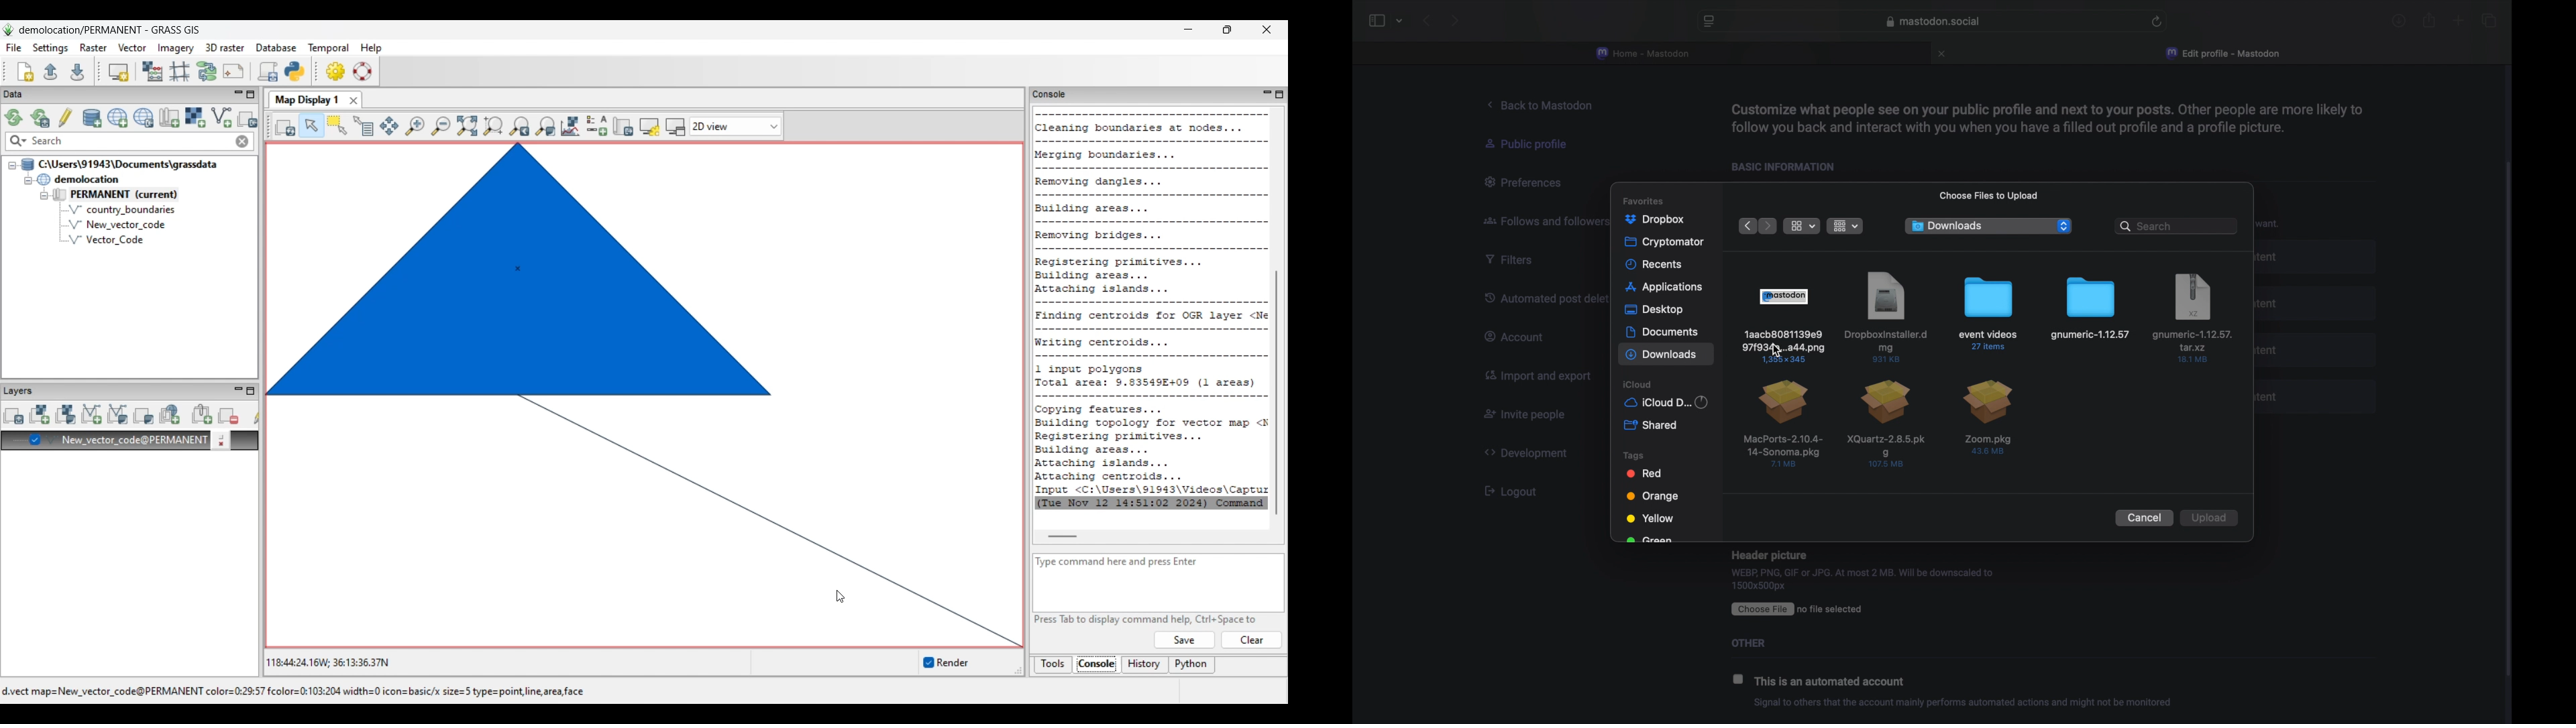  I want to click on view options, so click(1802, 226).